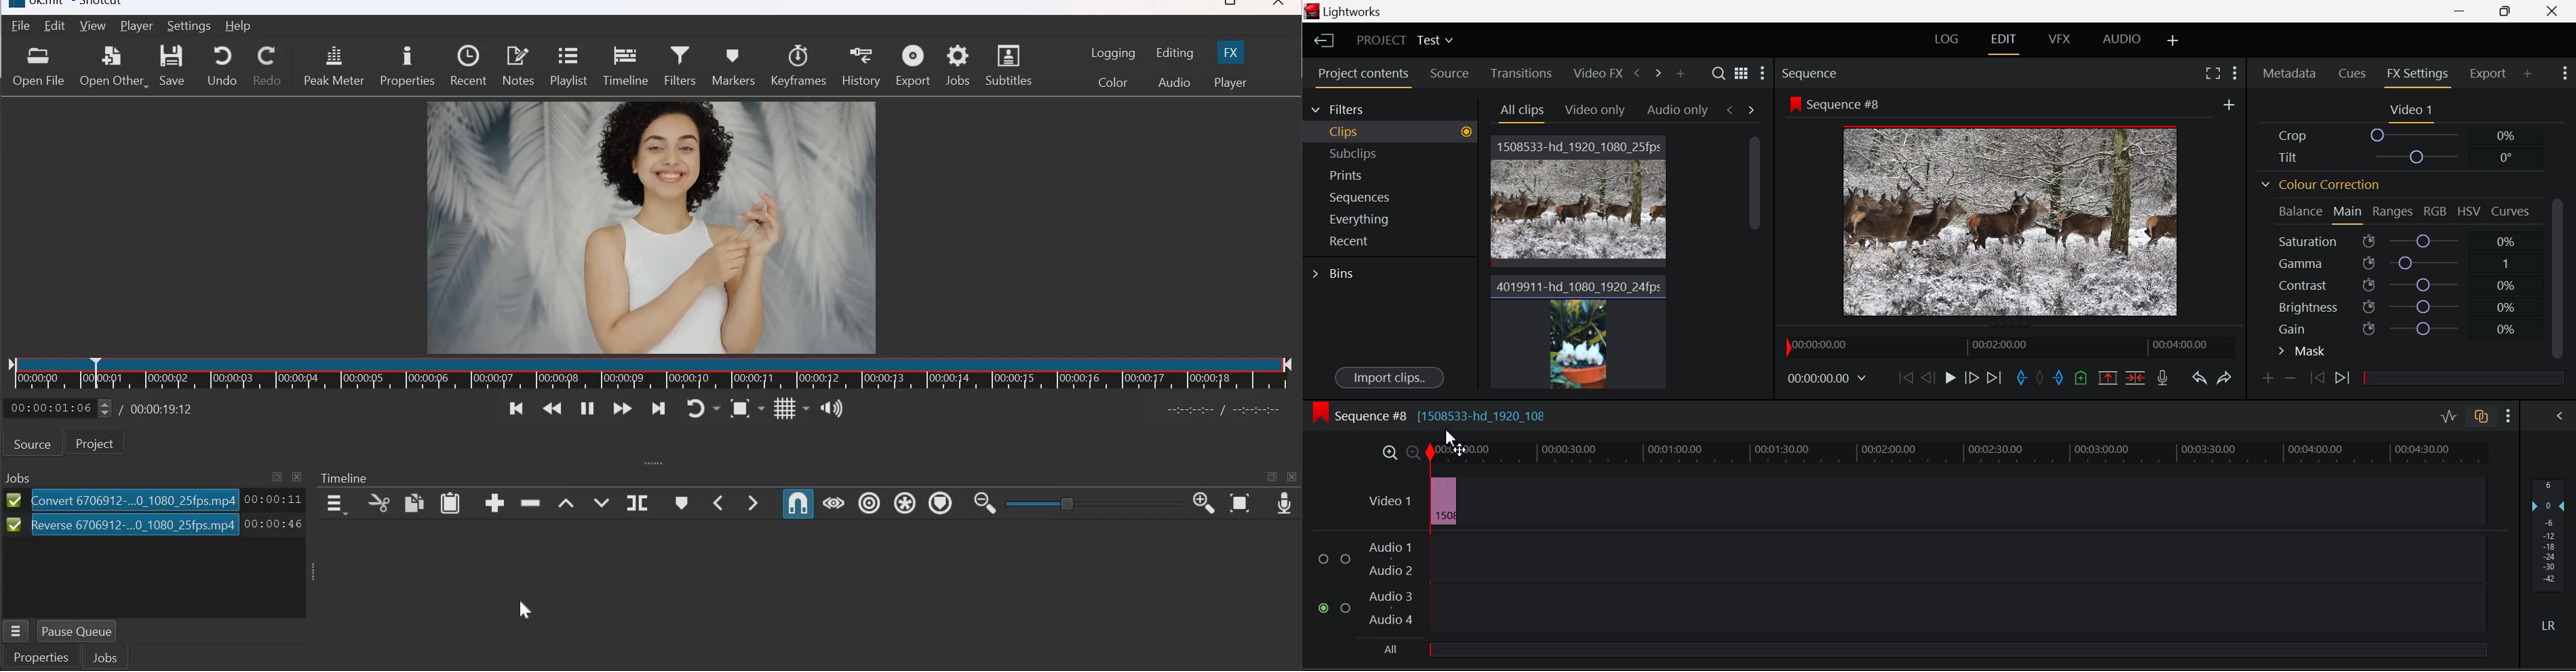 This screenshot has width=2576, height=672. What do you see at coordinates (406, 66) in the screenshot?
I see `properties` at bounding box center [406, 66].